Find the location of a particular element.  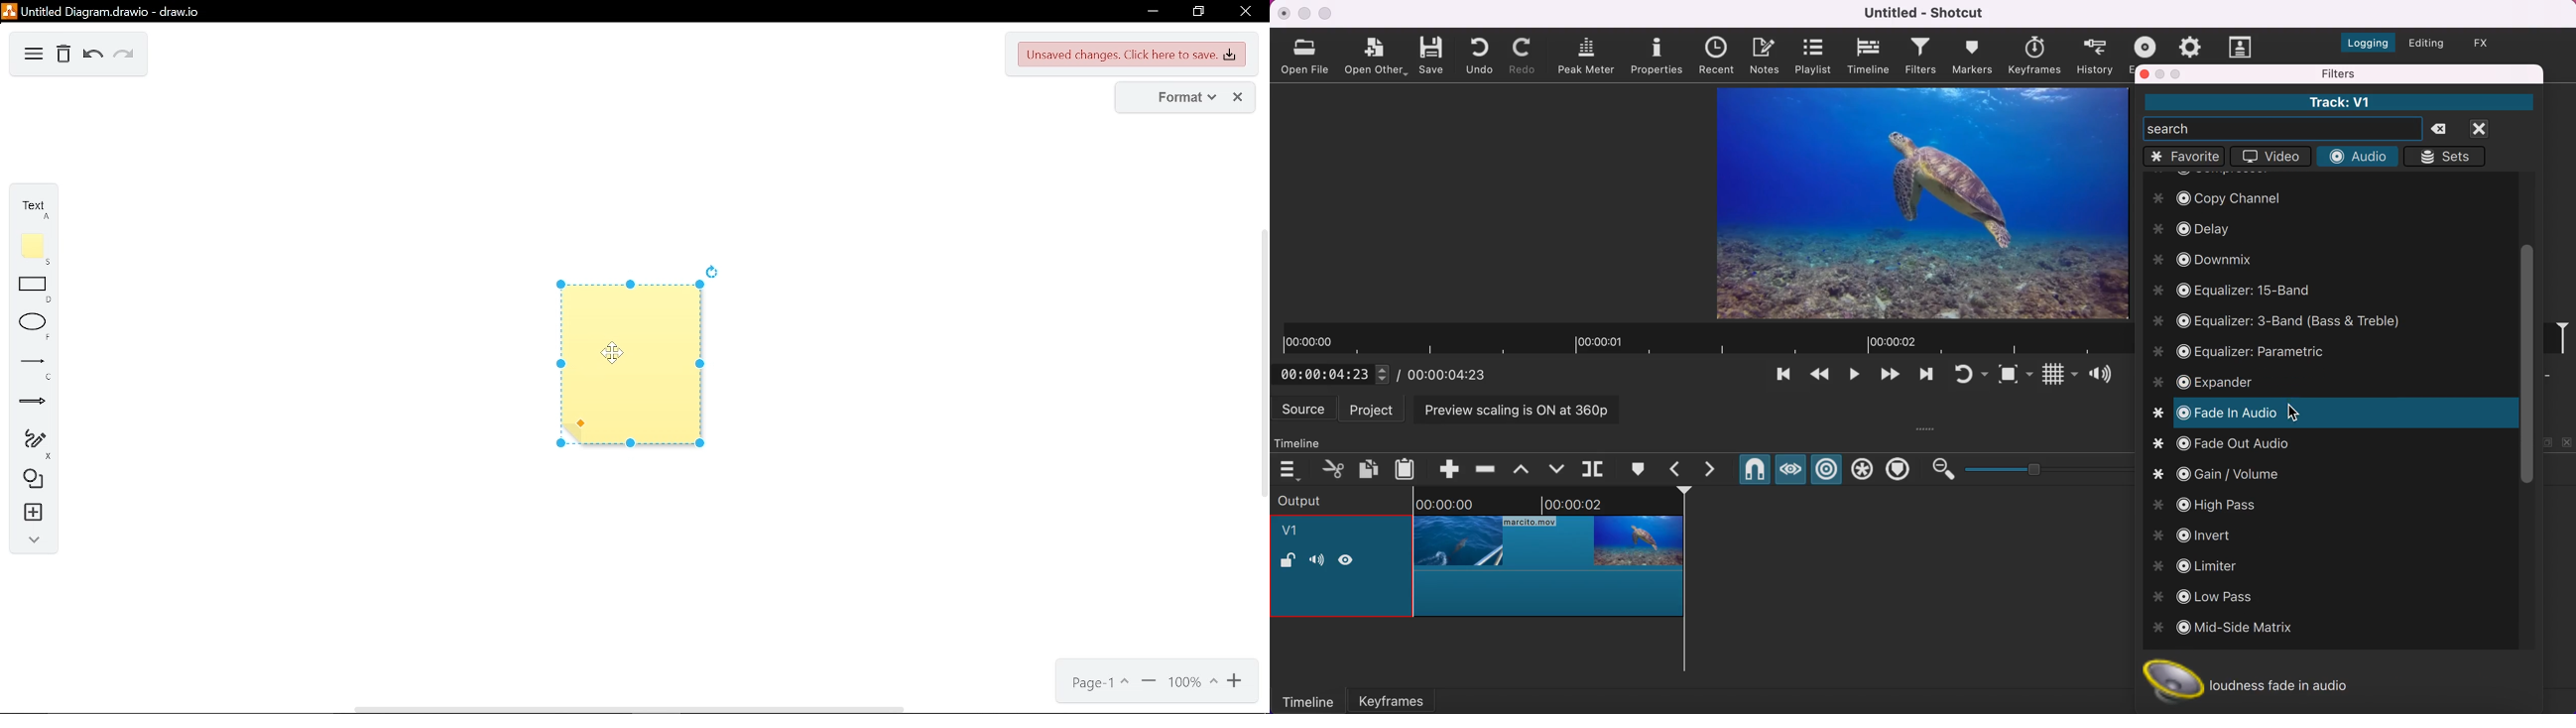

rectangle is located at coordinates (34, 292).